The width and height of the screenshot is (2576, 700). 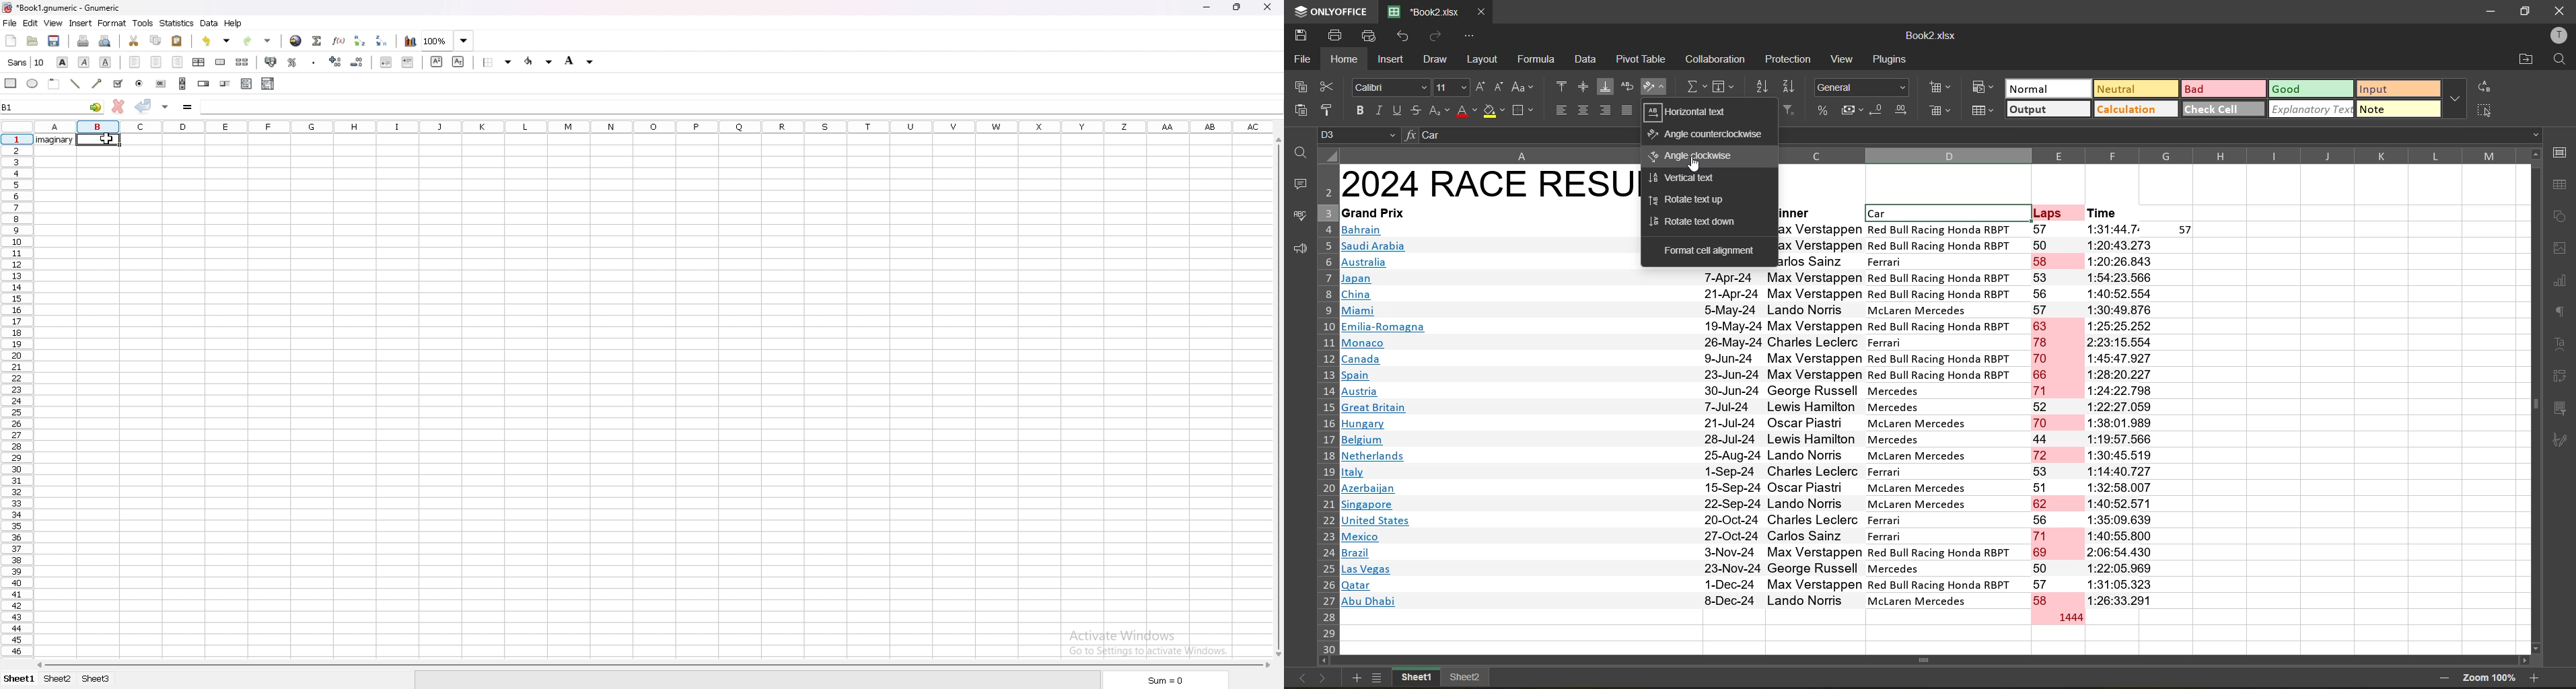 I want to click on find, so click(x=1297, y=152).